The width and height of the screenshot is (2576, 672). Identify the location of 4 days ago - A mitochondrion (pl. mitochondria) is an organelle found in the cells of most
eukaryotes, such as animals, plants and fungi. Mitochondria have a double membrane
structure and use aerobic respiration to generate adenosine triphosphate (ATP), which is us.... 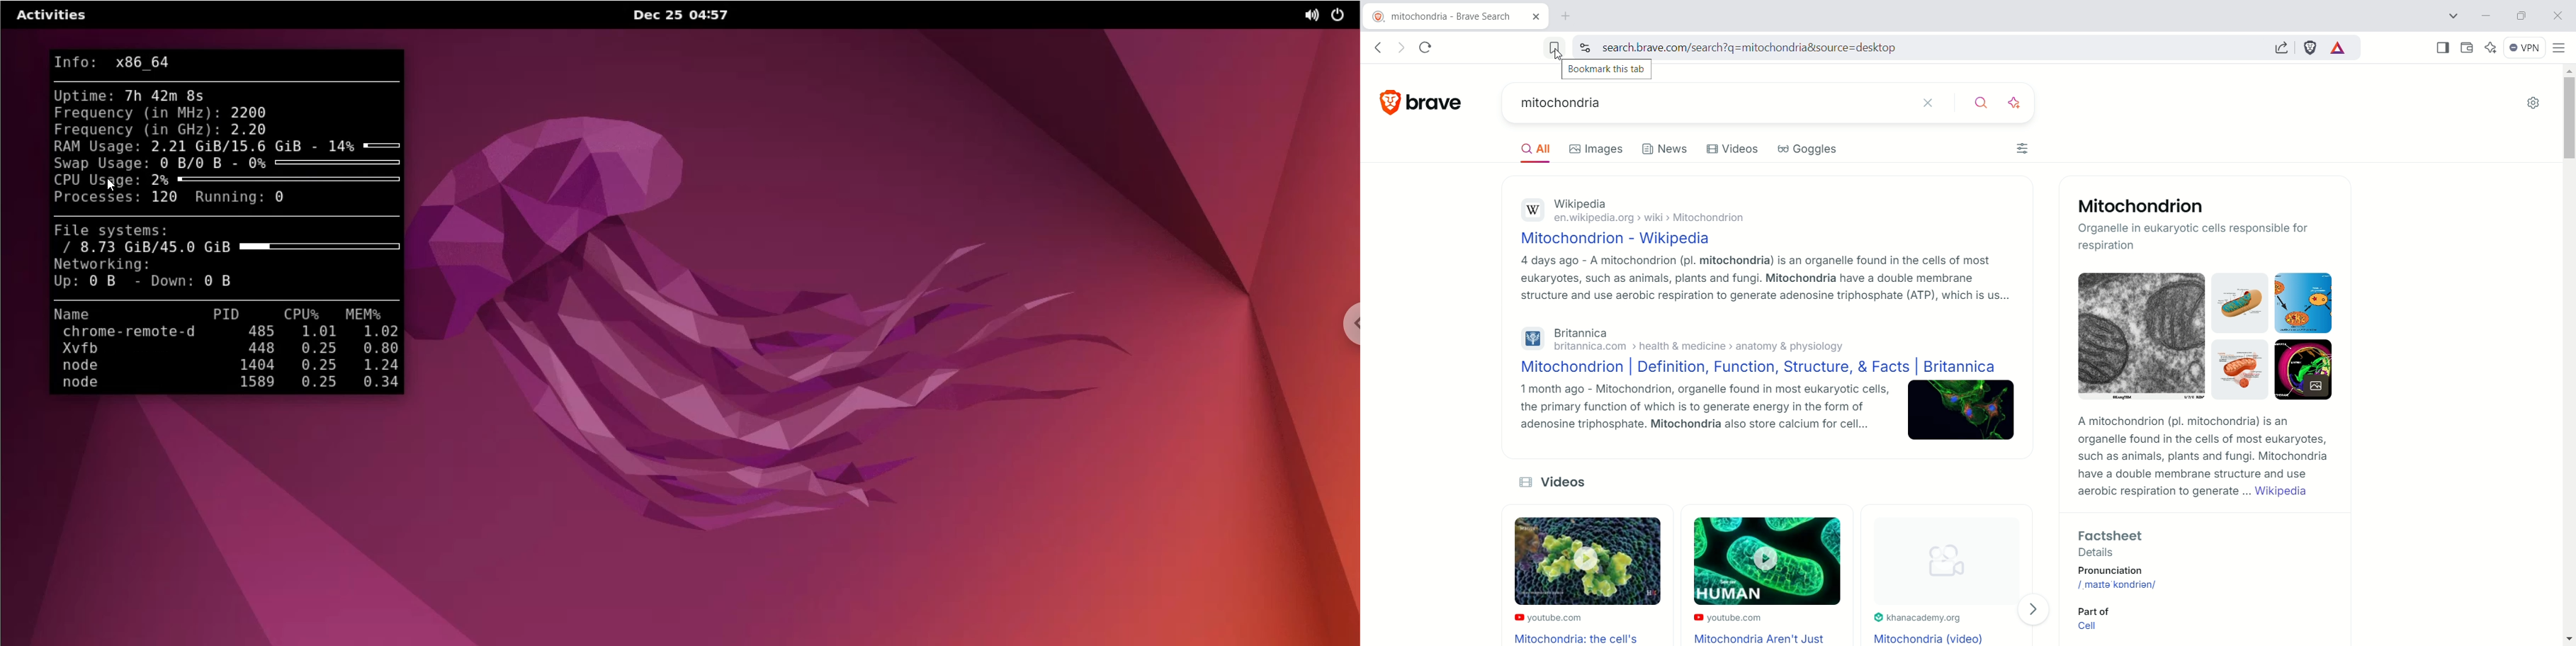
(1762, 279).